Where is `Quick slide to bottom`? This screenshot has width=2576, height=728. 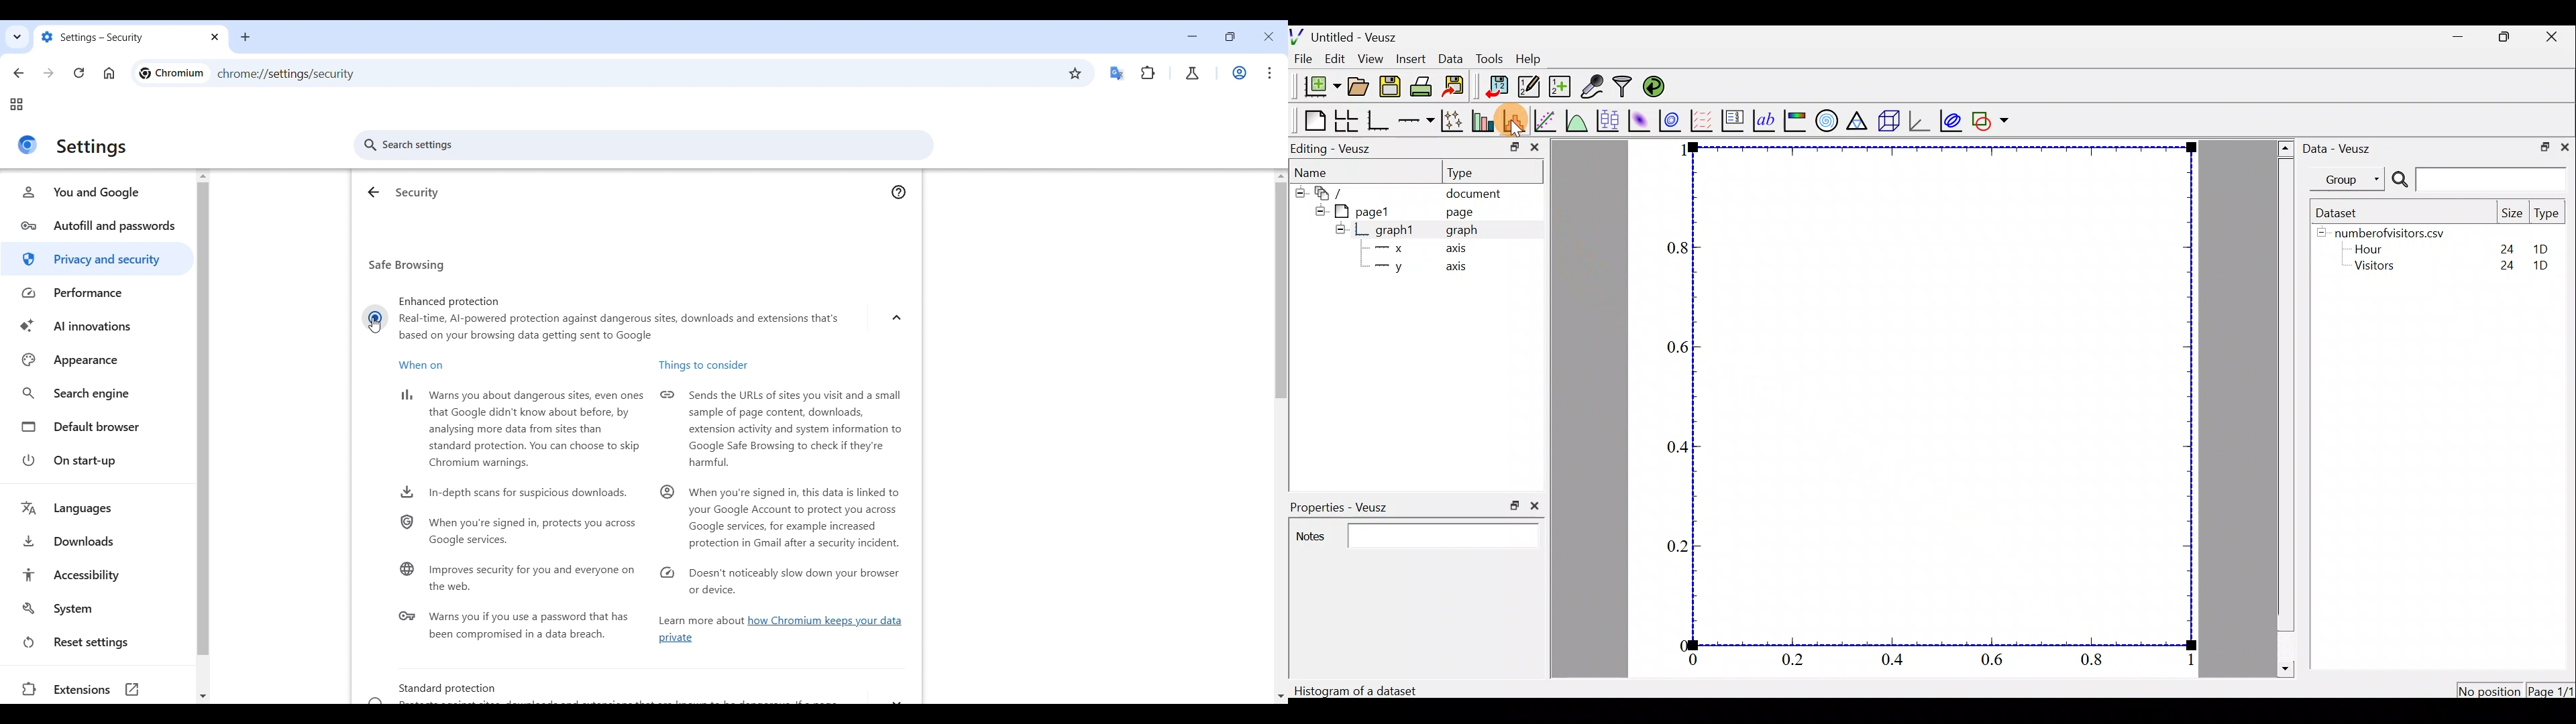
Quick slide to bottom is located at coordinates (1280, 697).